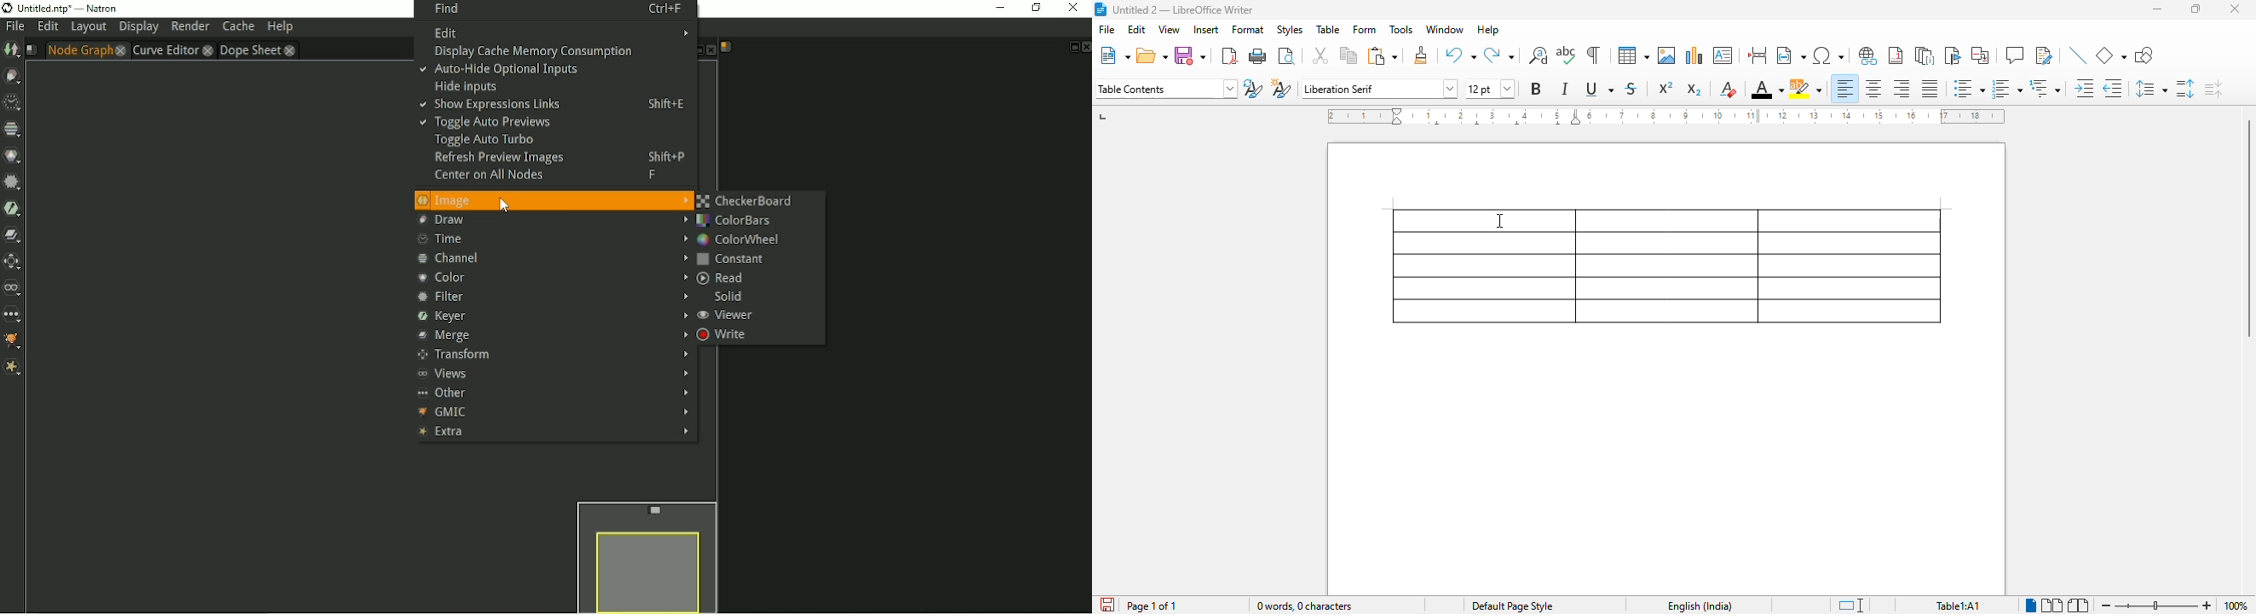 This screenshot has width=2268, height=616. I want to click on decrease paragraph spacing, so click(2214, 89).